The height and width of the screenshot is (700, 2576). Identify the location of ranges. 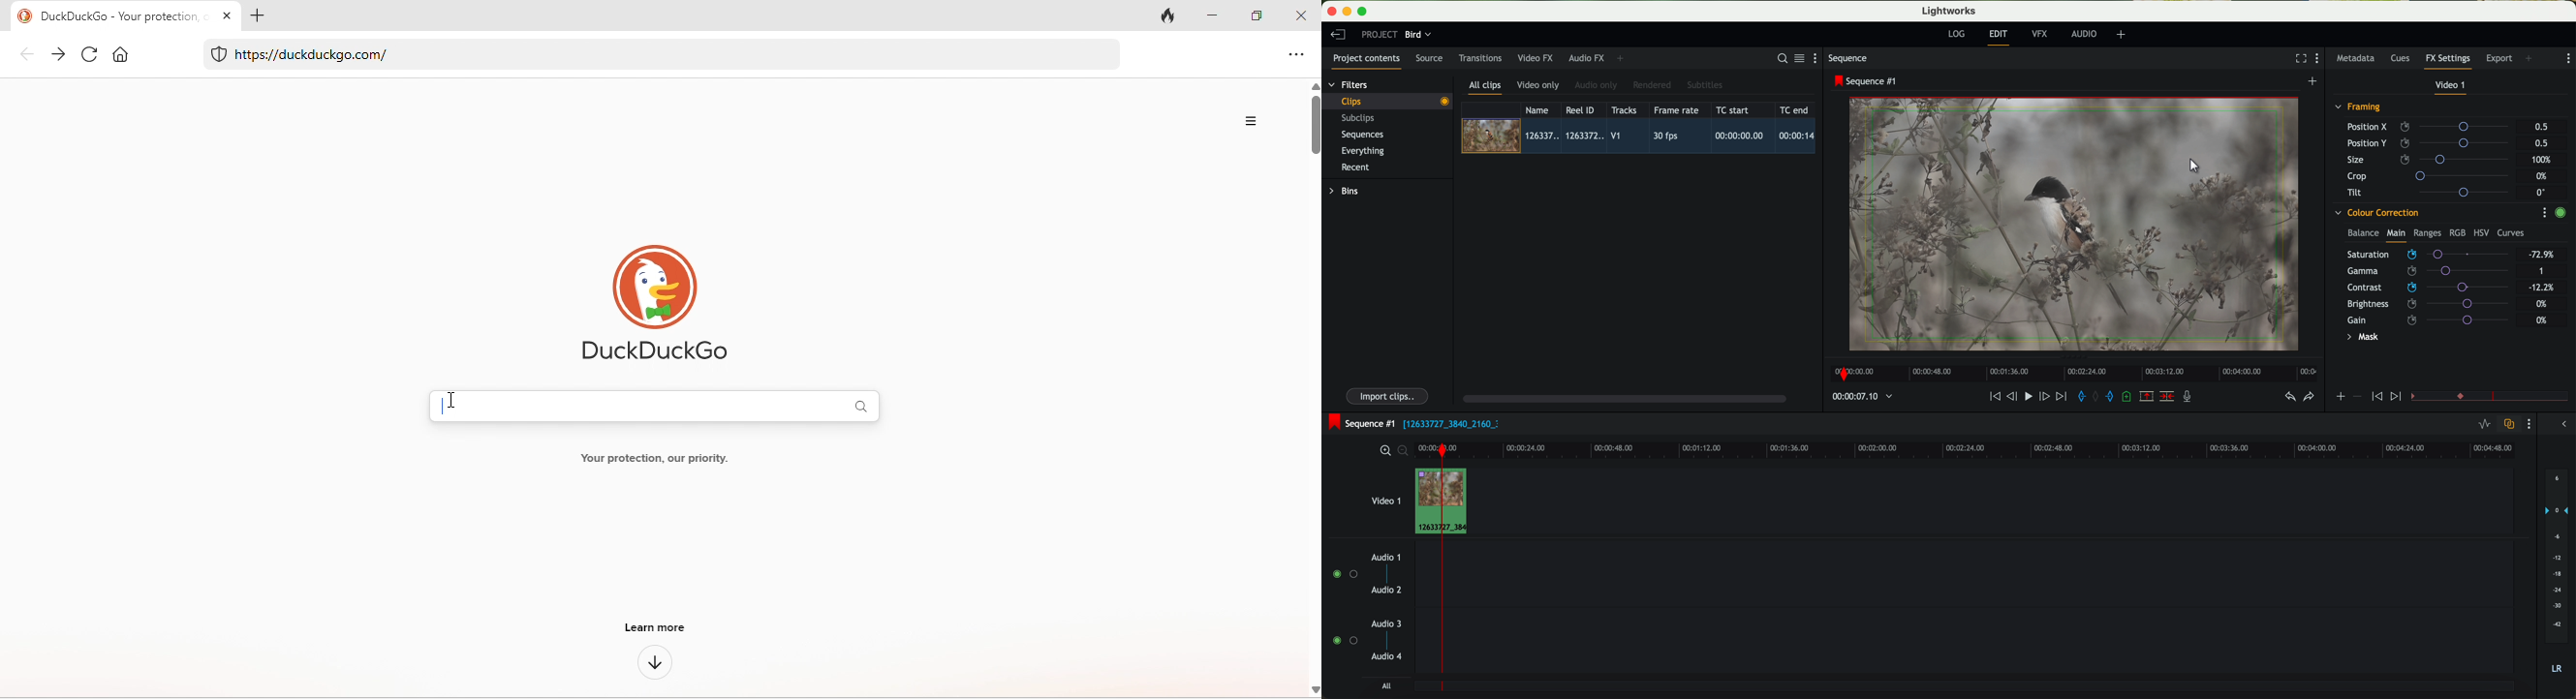
(2428, 232).